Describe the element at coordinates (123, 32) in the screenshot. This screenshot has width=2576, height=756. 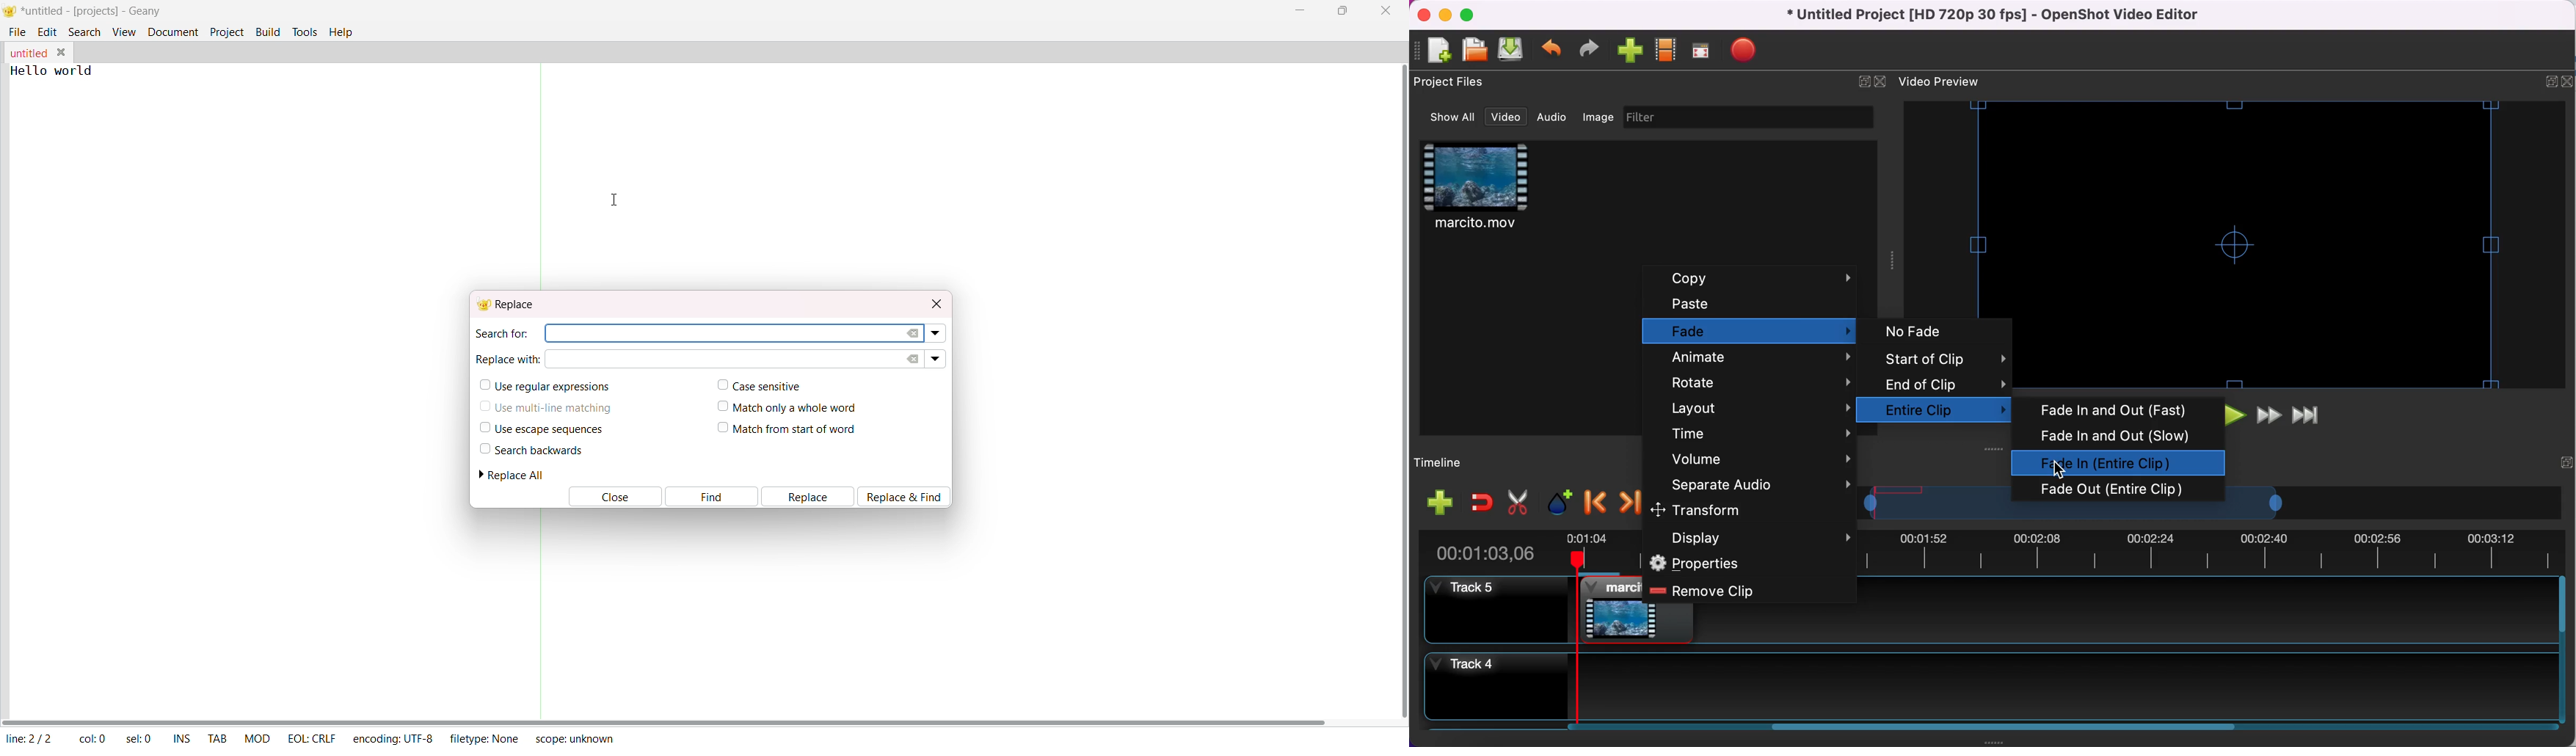
I see `view` at that location.